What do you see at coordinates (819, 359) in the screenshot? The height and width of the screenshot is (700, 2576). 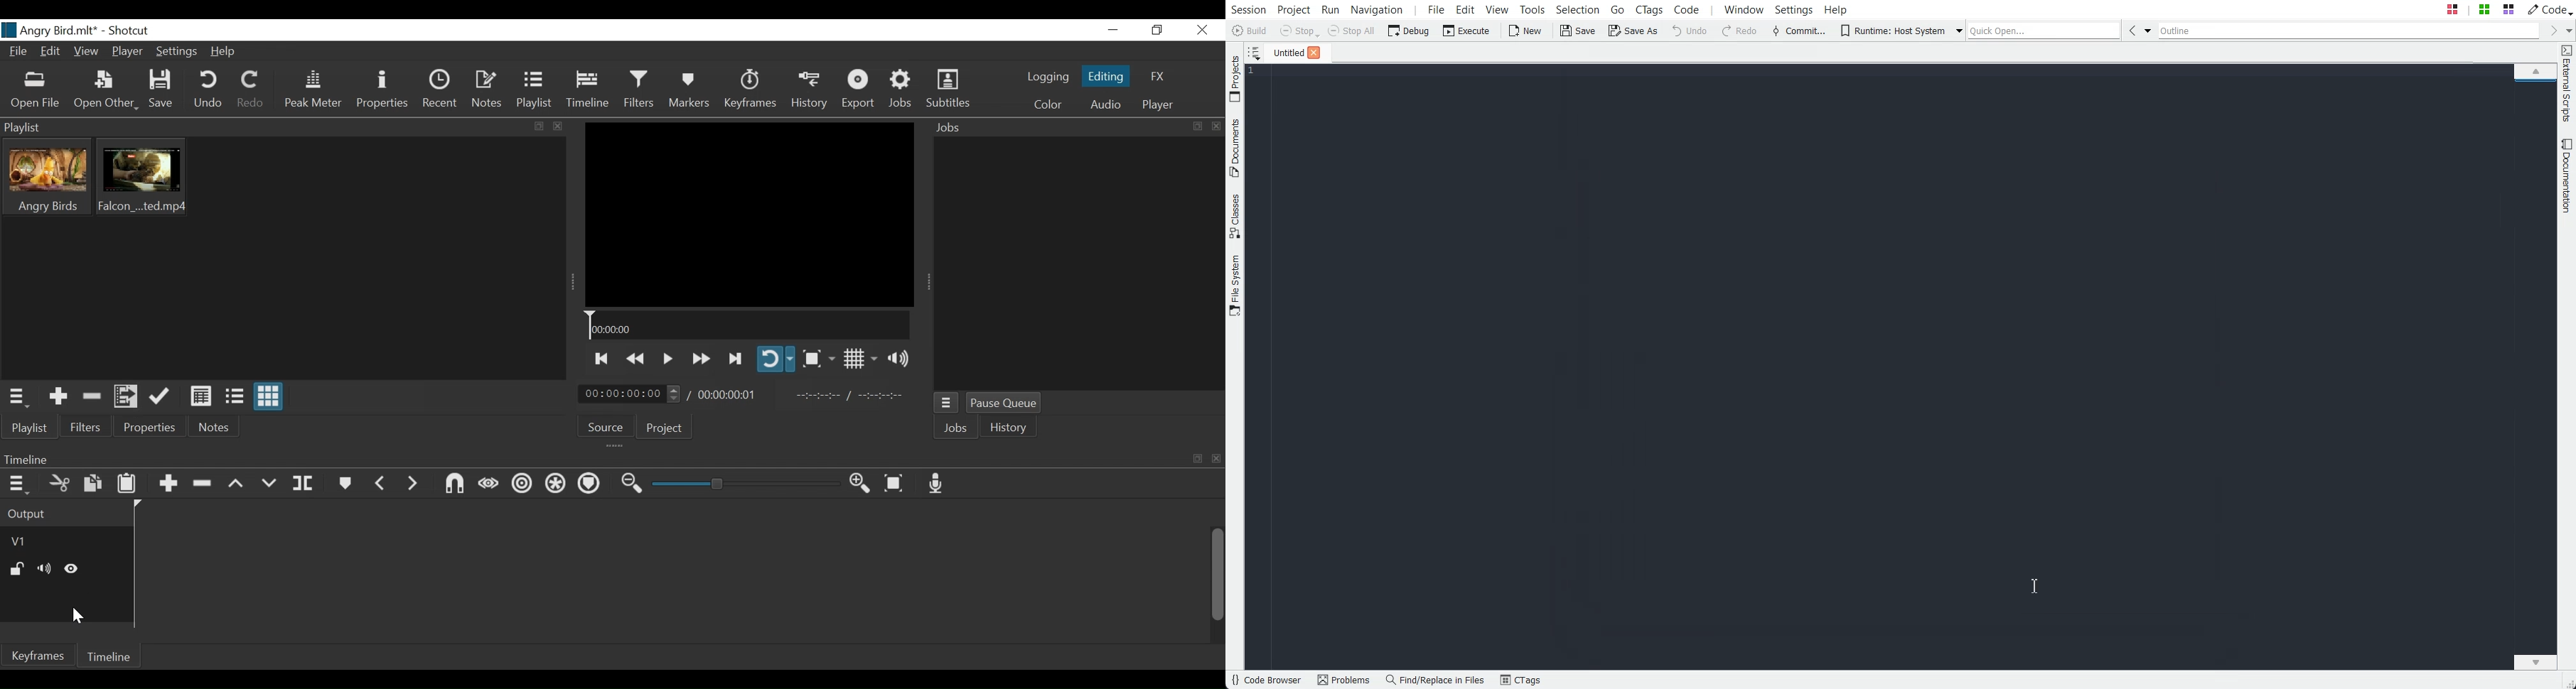 I see `Toggle zoom` at bounding box center [819, 359].